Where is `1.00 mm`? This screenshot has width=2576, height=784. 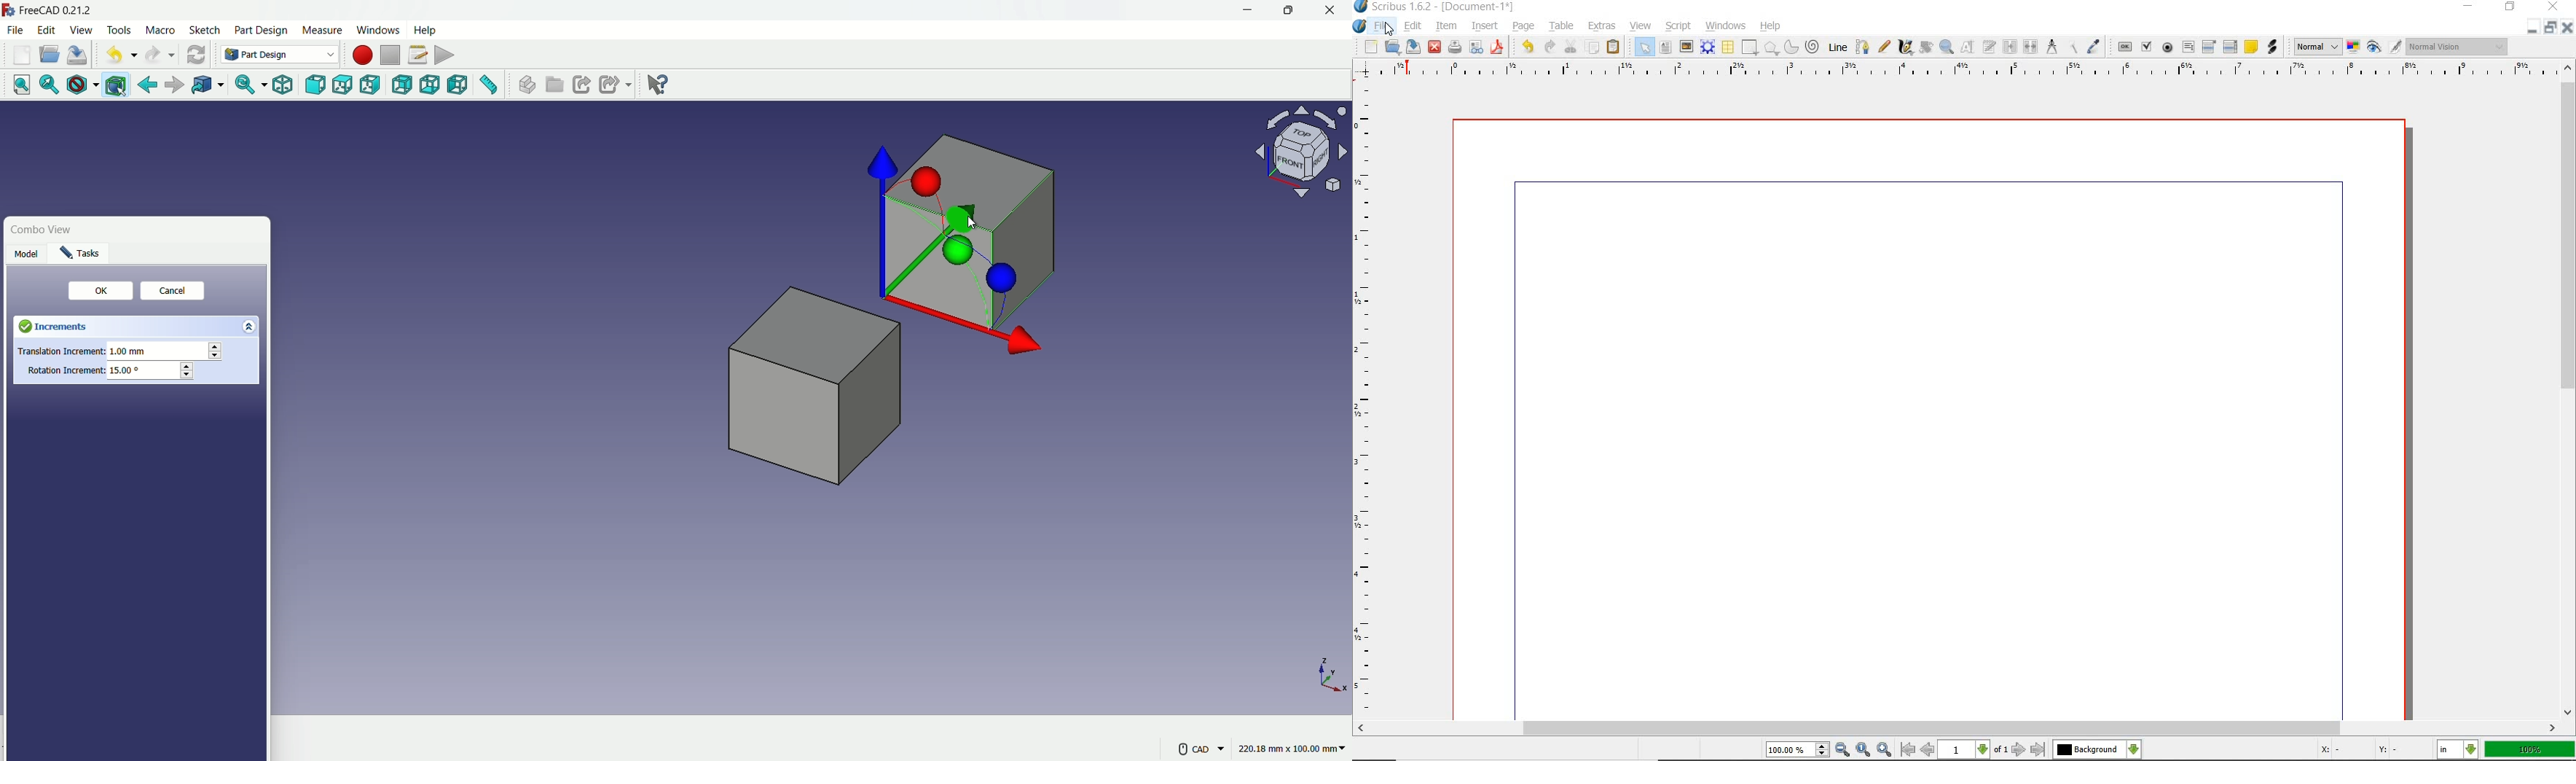
1.00 mm is located at coordinates (132, 352).